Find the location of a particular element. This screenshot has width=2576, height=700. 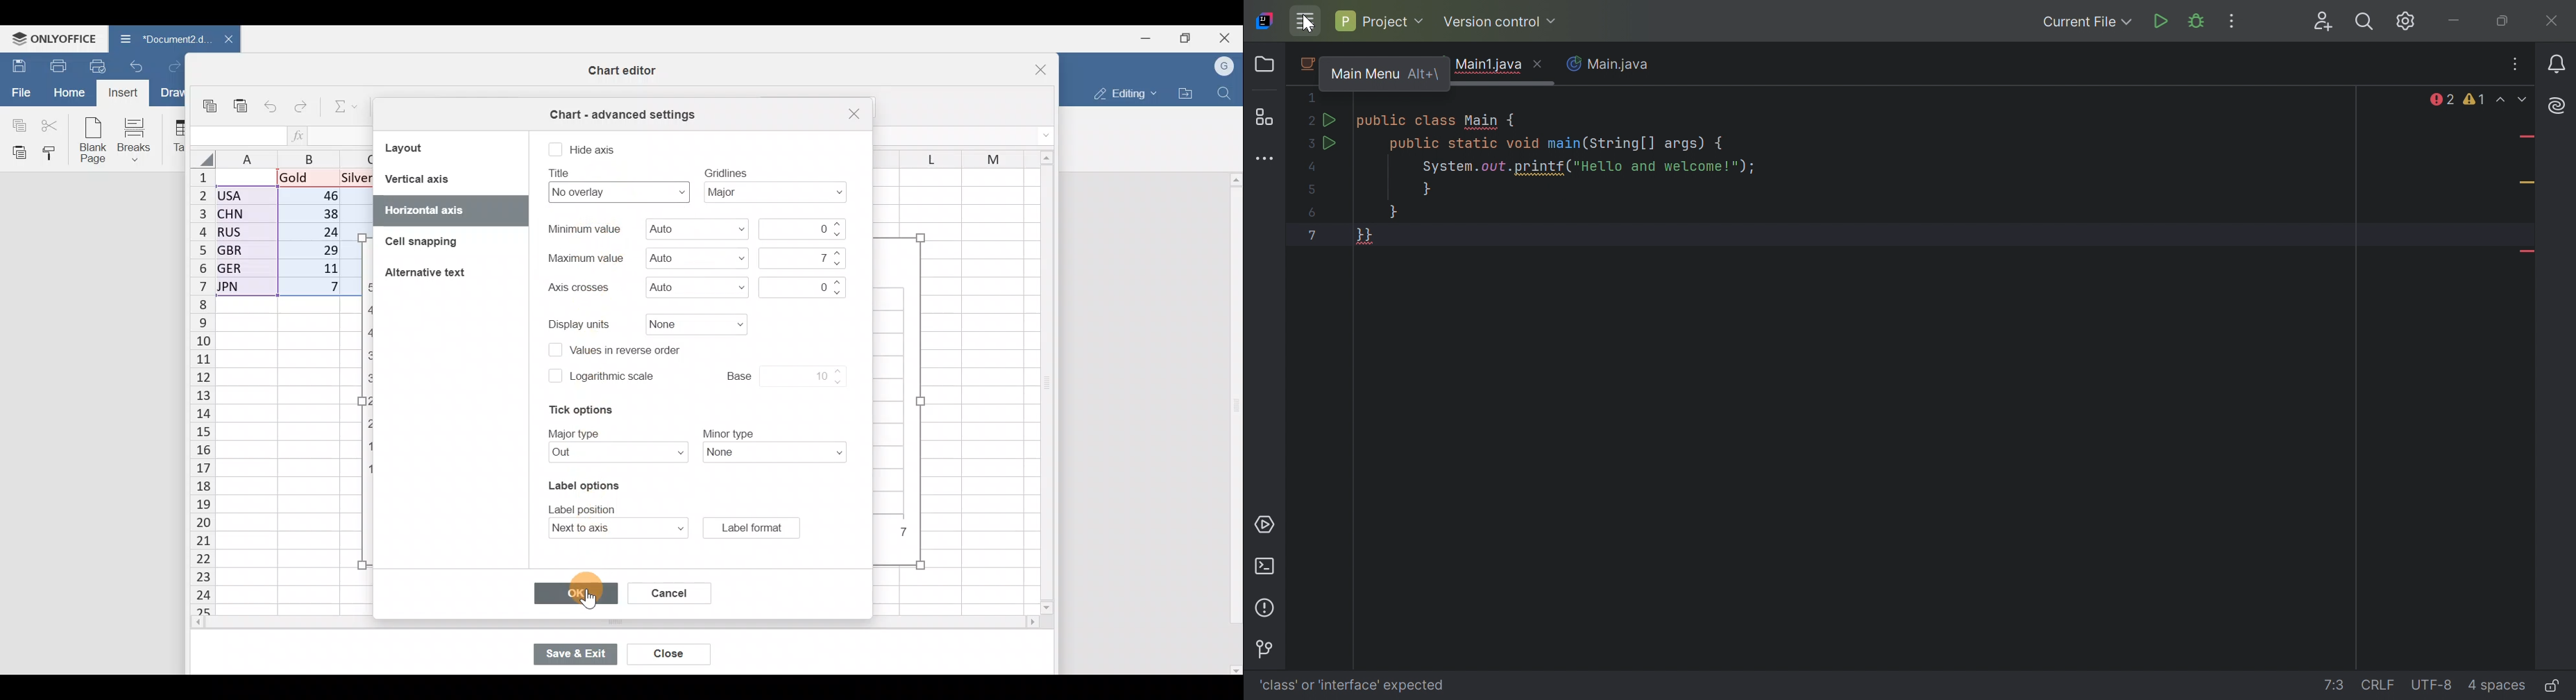

Insert function is located at coordinates (299, 135).